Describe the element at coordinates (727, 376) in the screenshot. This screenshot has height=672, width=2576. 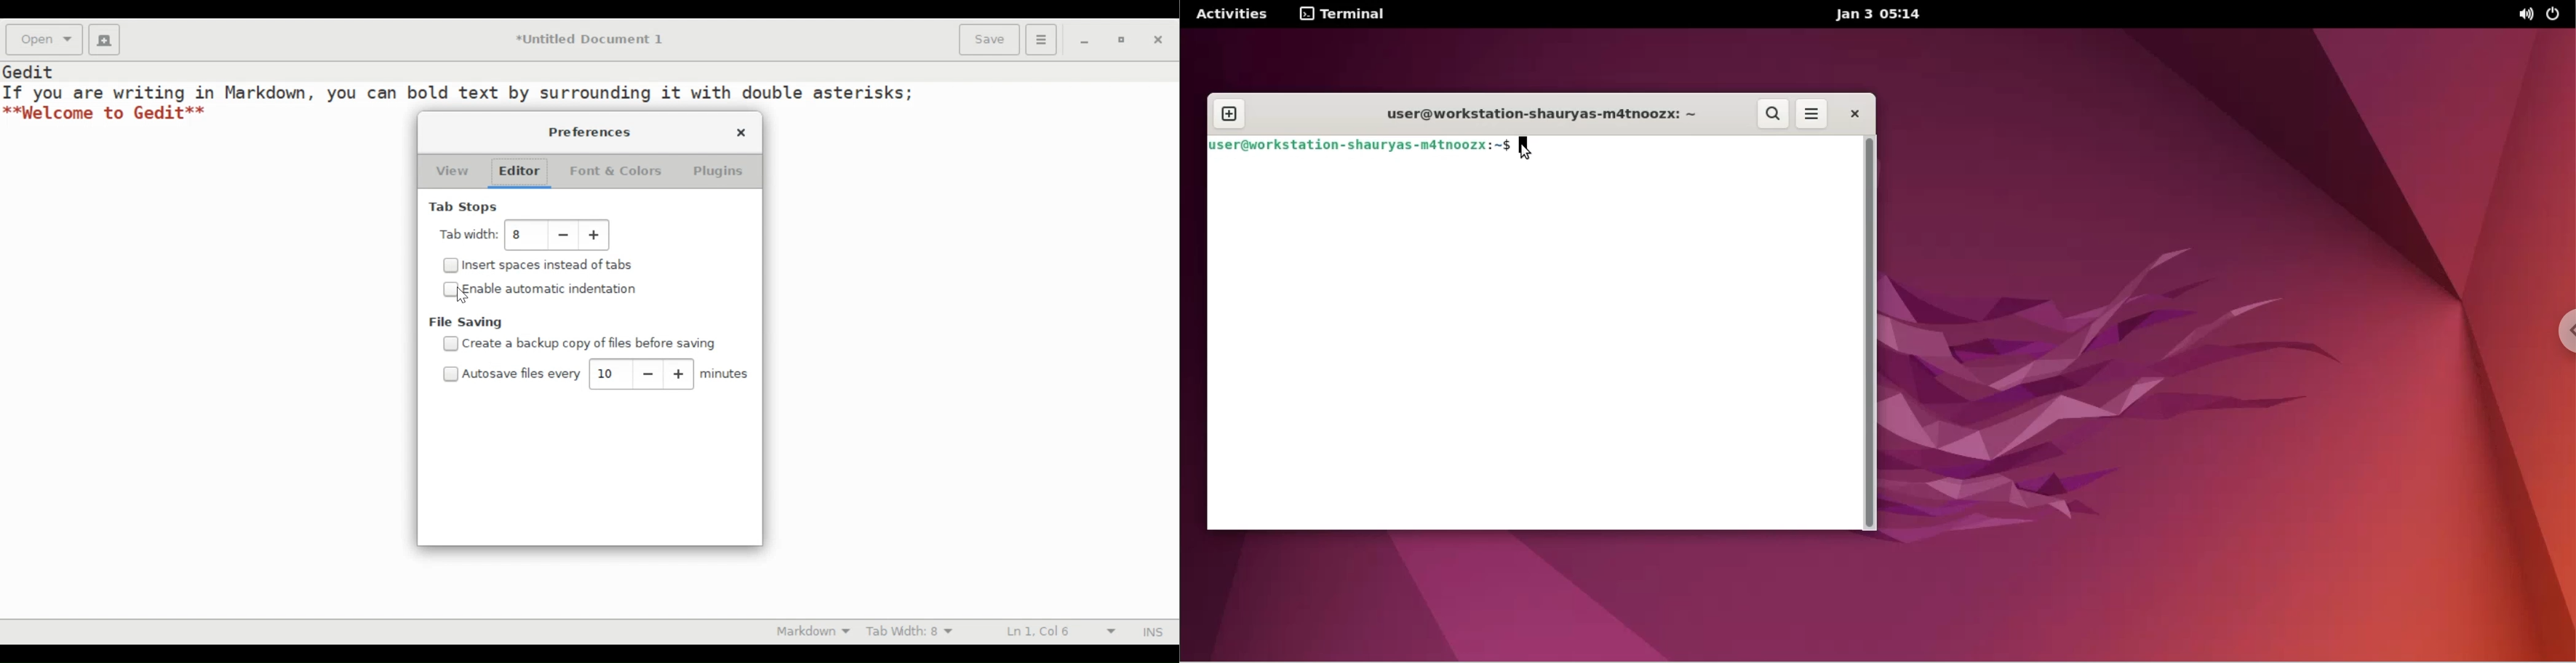
I see ` minutes` at that location.